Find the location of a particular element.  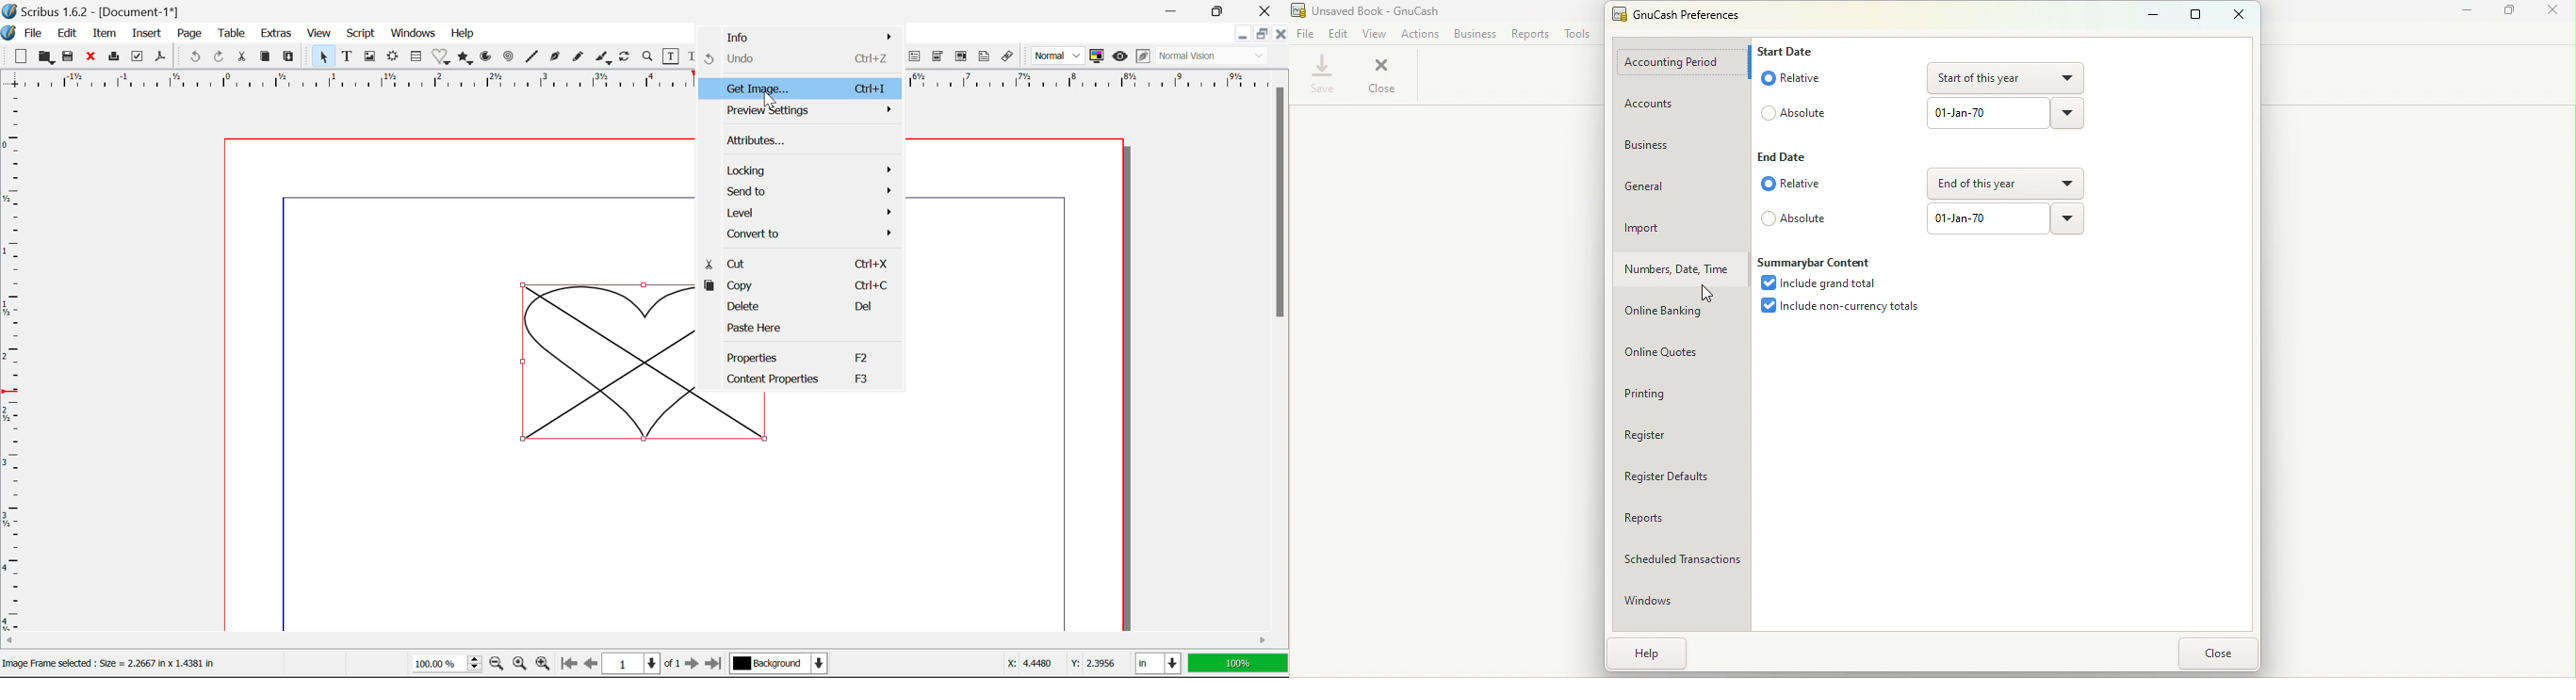

Start date is located at coordinates (1785, 50).